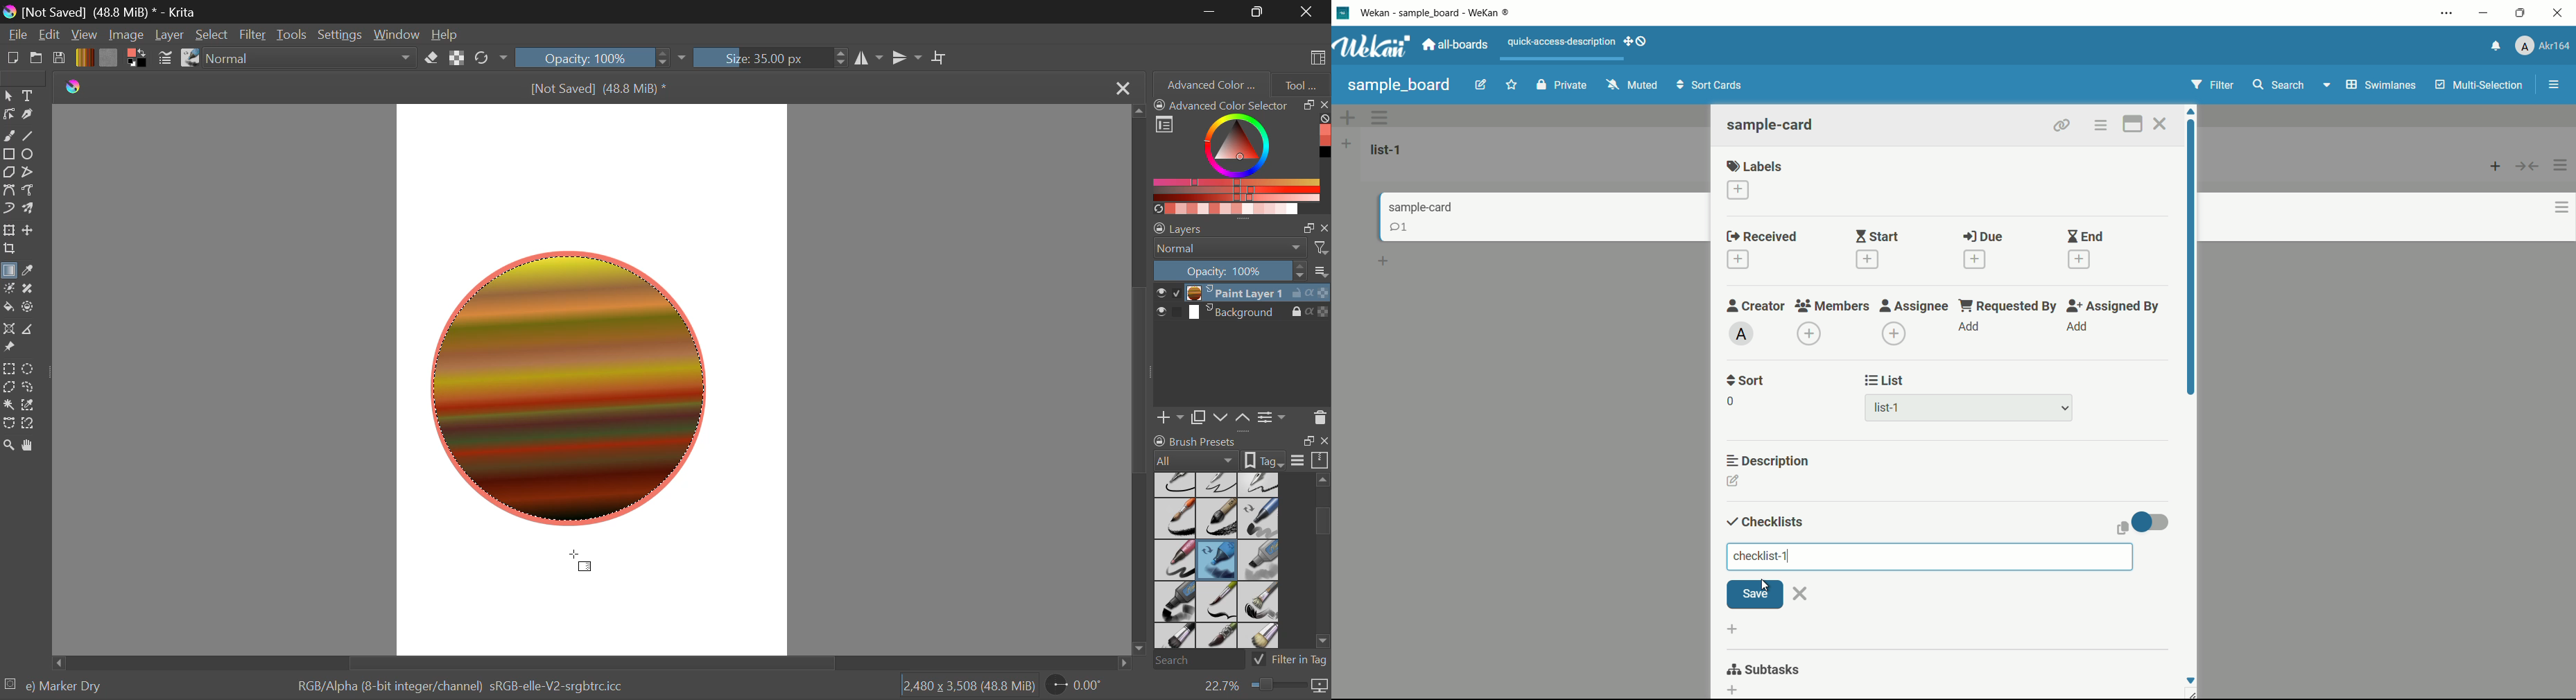  Describe the element at coordinates (2447, 14) in the screenshot. I see `settings and more` at that location.